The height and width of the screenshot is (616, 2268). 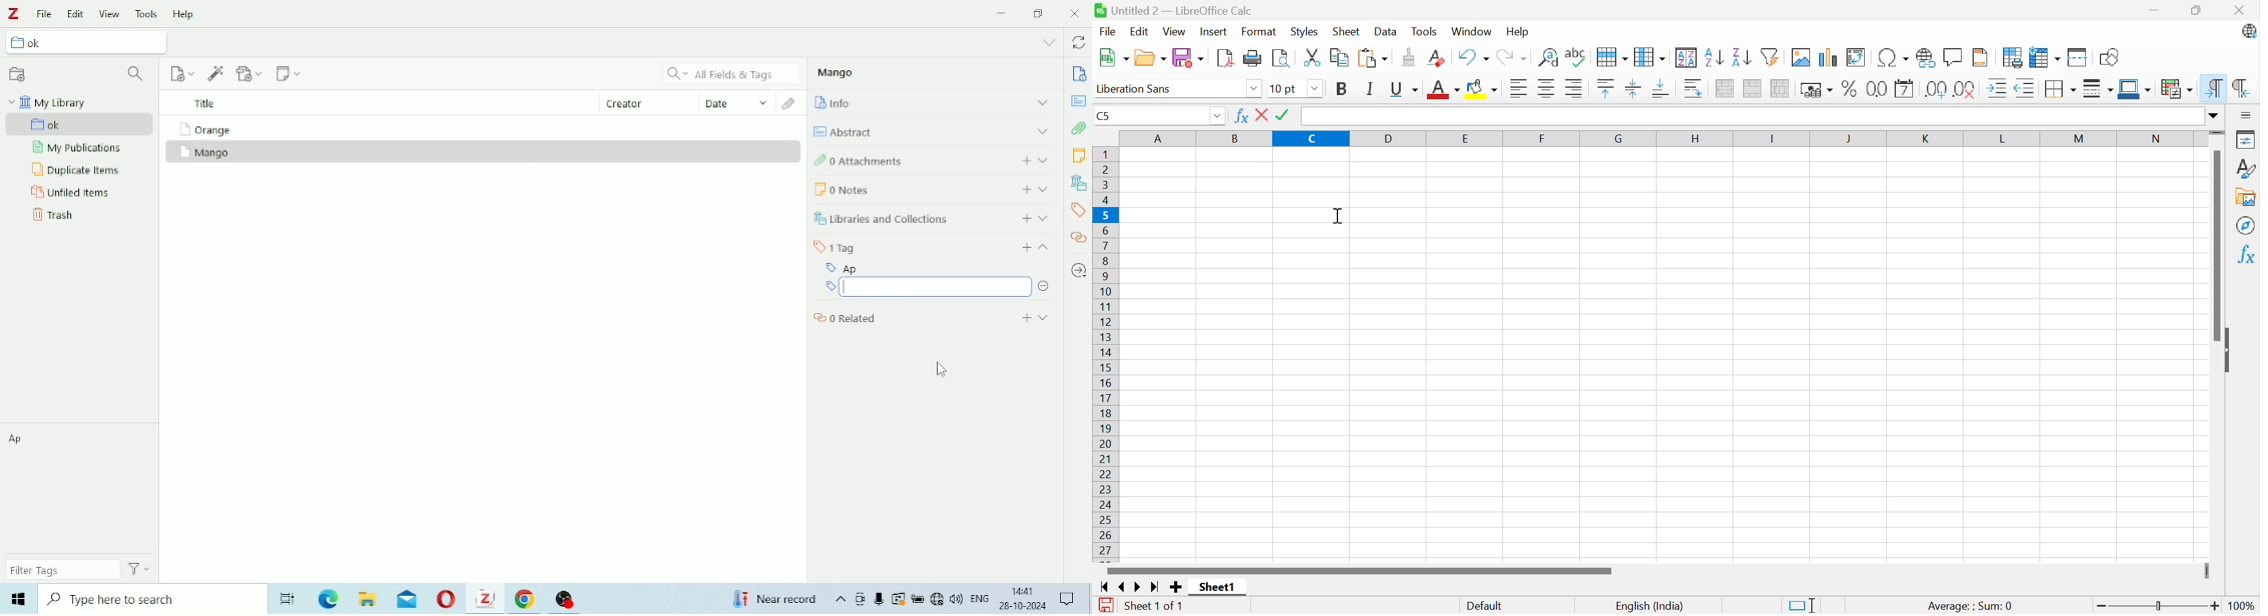 What do you see at coordinates (1079, 237) in the screenshot?
I see `Related` at bounding box center [1079, 237].